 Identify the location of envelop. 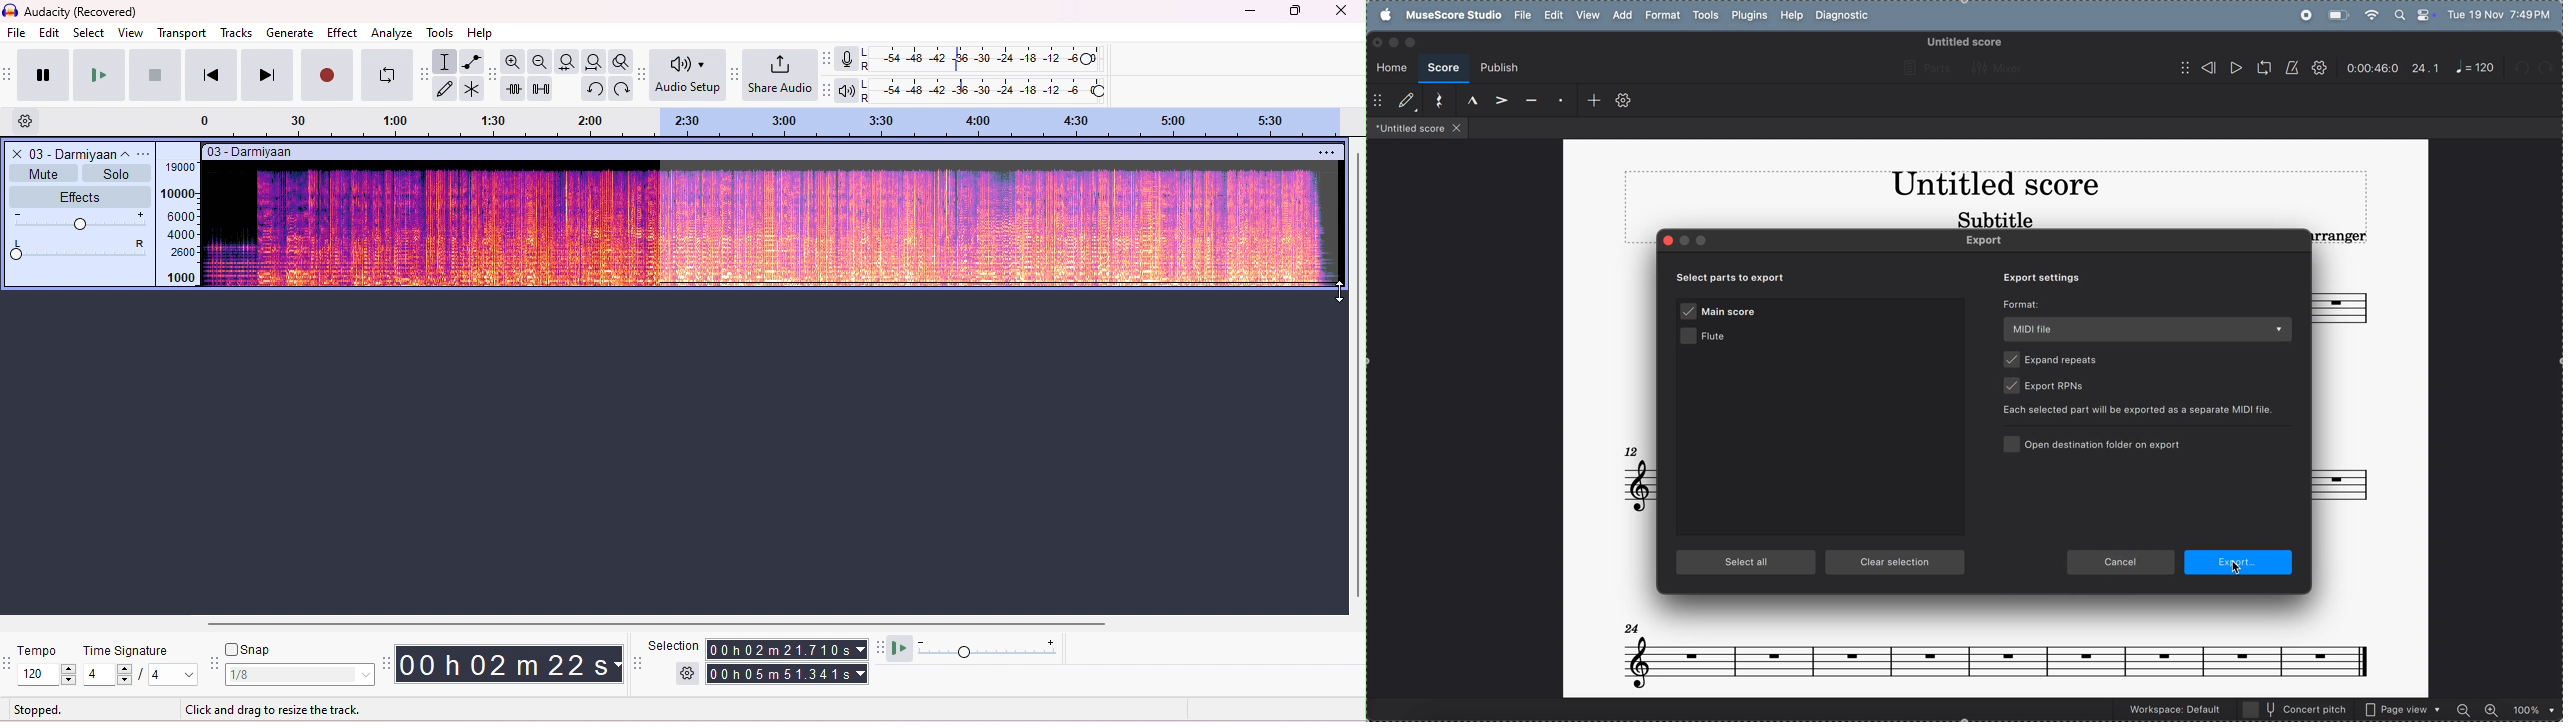
(470, 61).